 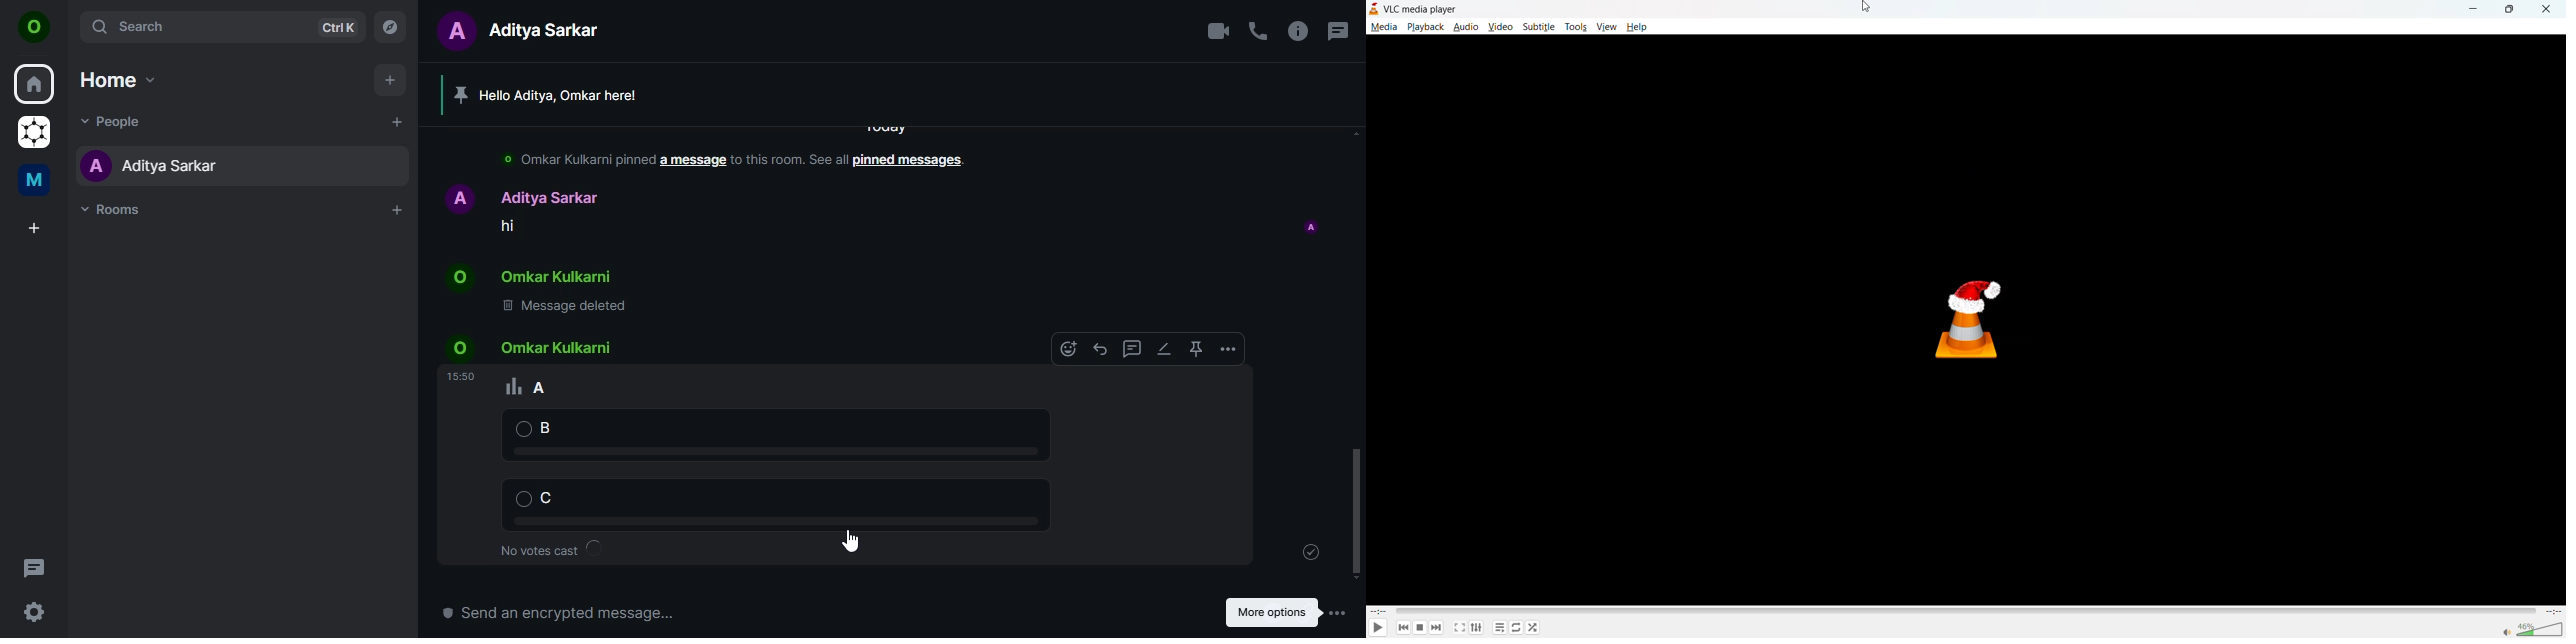 I want to click on previous, so click(x=1402, y=627).